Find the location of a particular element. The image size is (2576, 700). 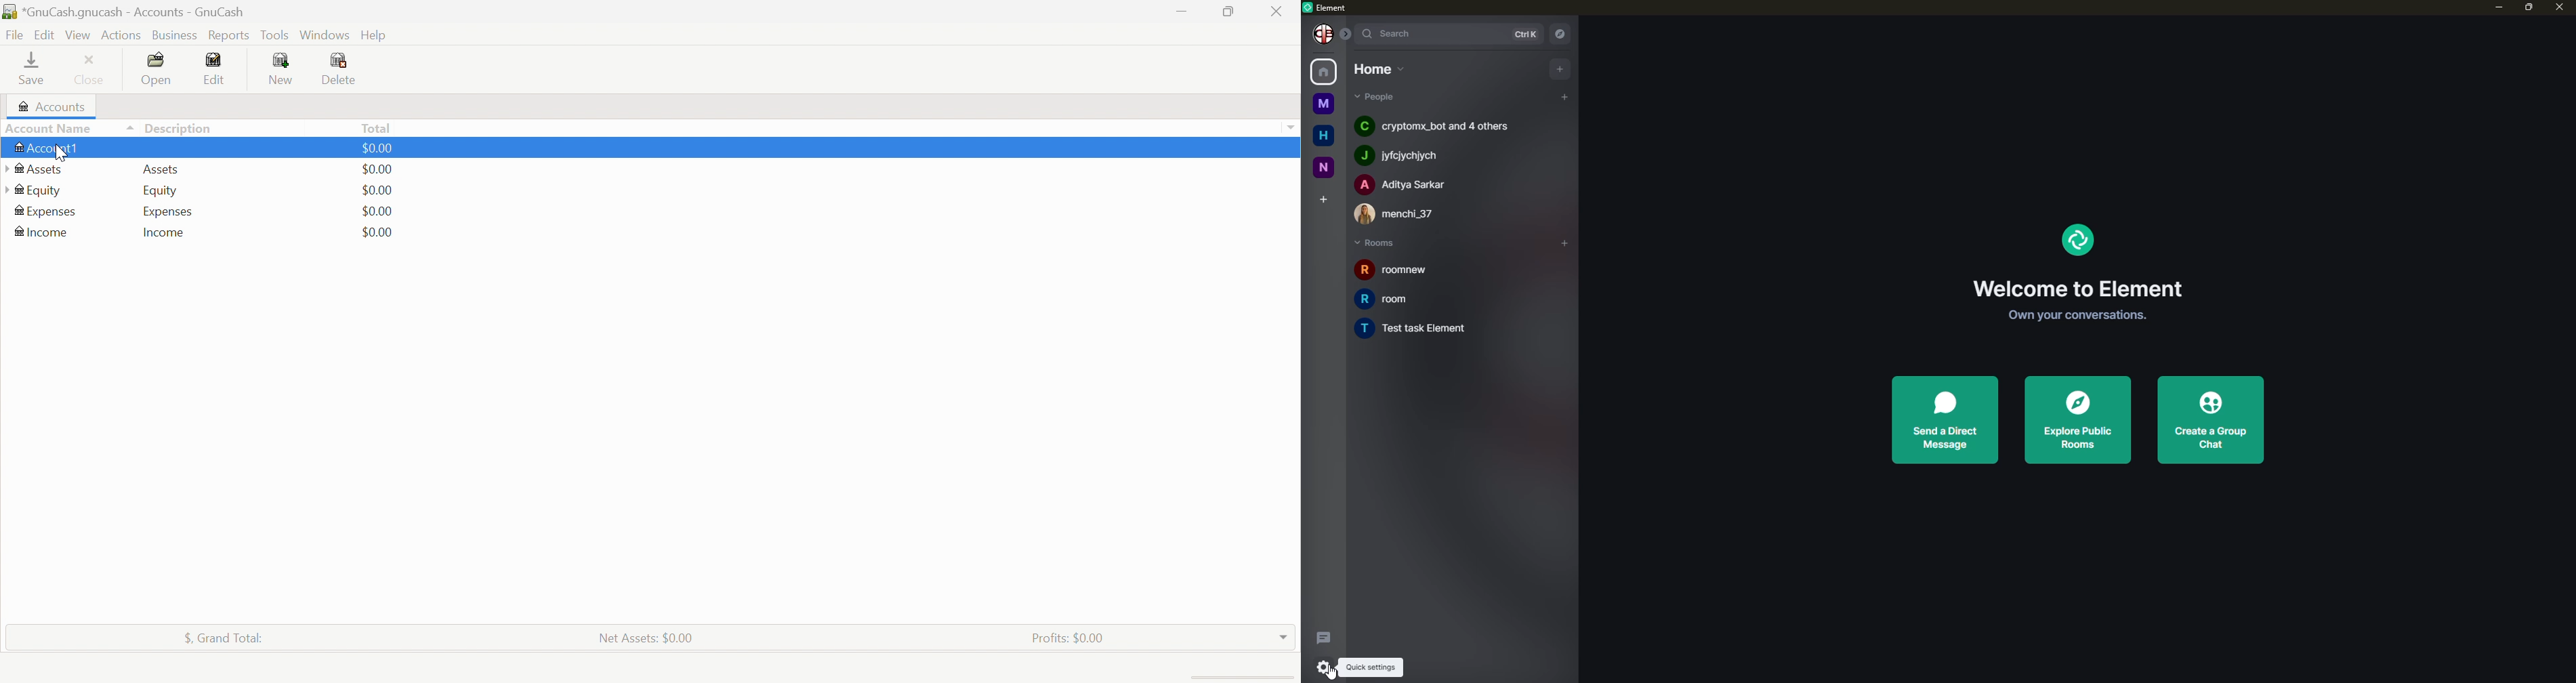

navigator is located at coordinates (1563, 33).